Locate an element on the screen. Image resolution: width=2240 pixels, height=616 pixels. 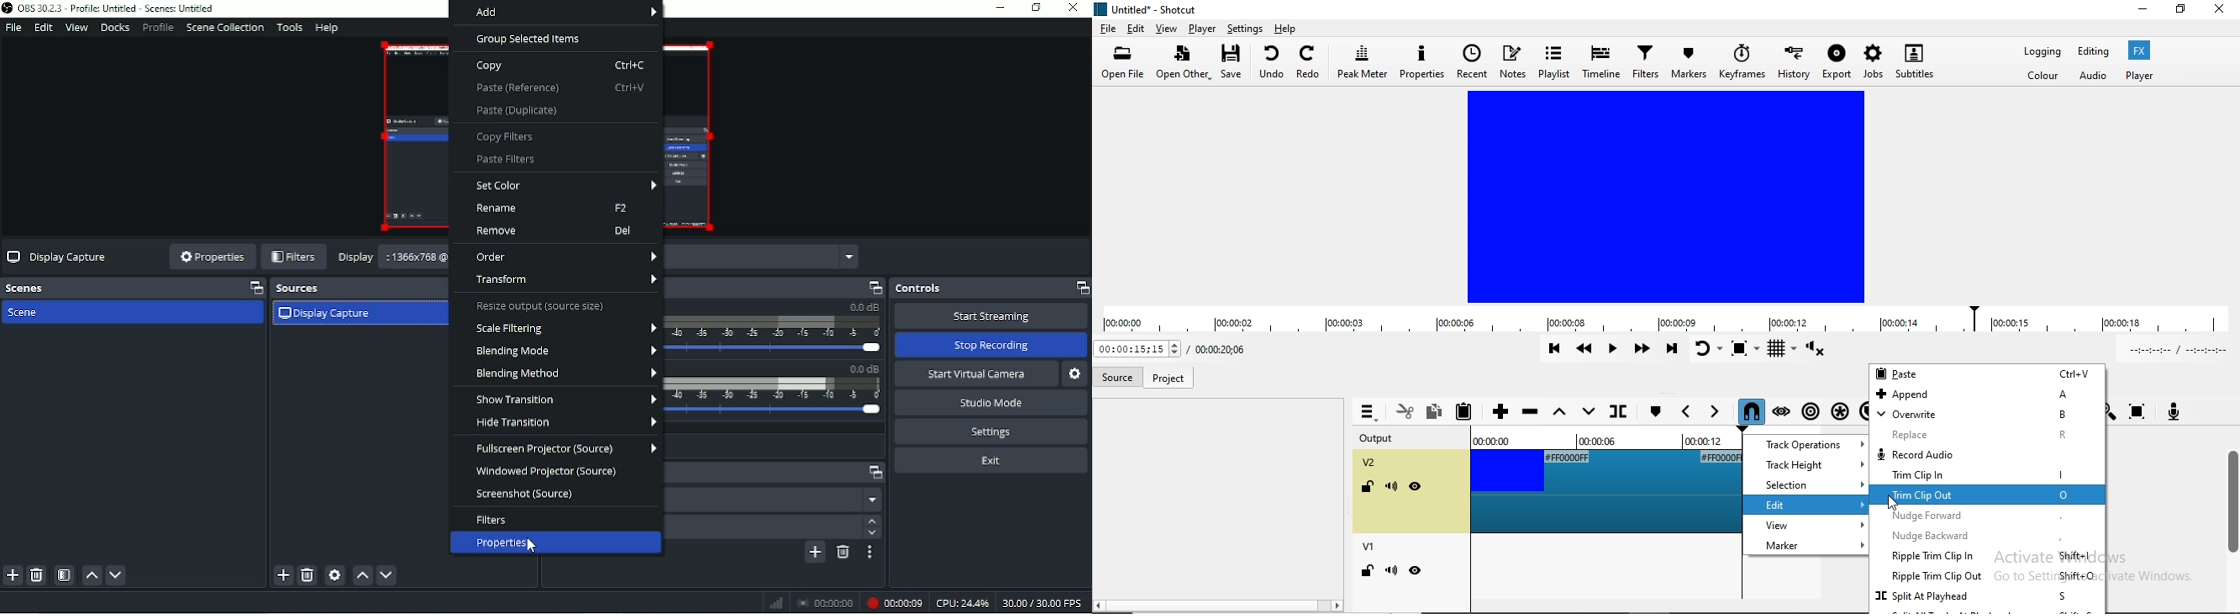
Transform is located at coordinates (562, 281).